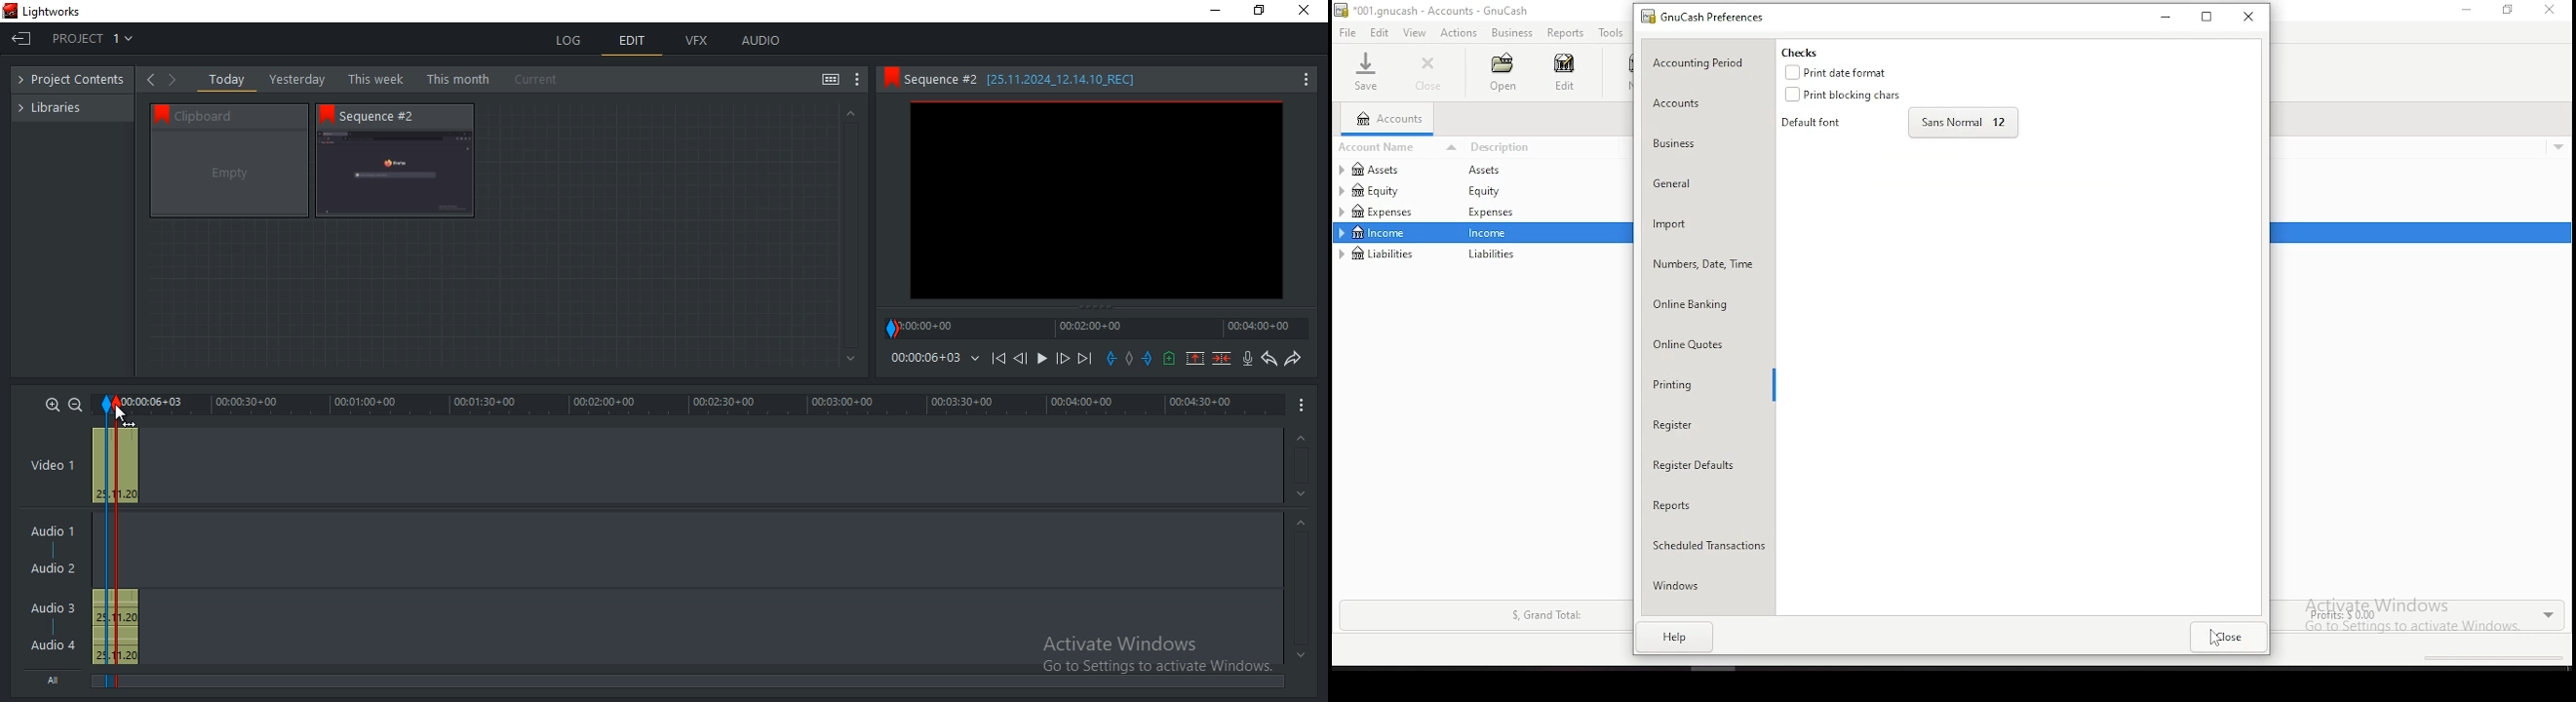 The width and height of the screenshot is (2576, 728). What do you see at coordinates (1492, 233) in the screenshot?
I see `income` at bounding box center [1492, 233].